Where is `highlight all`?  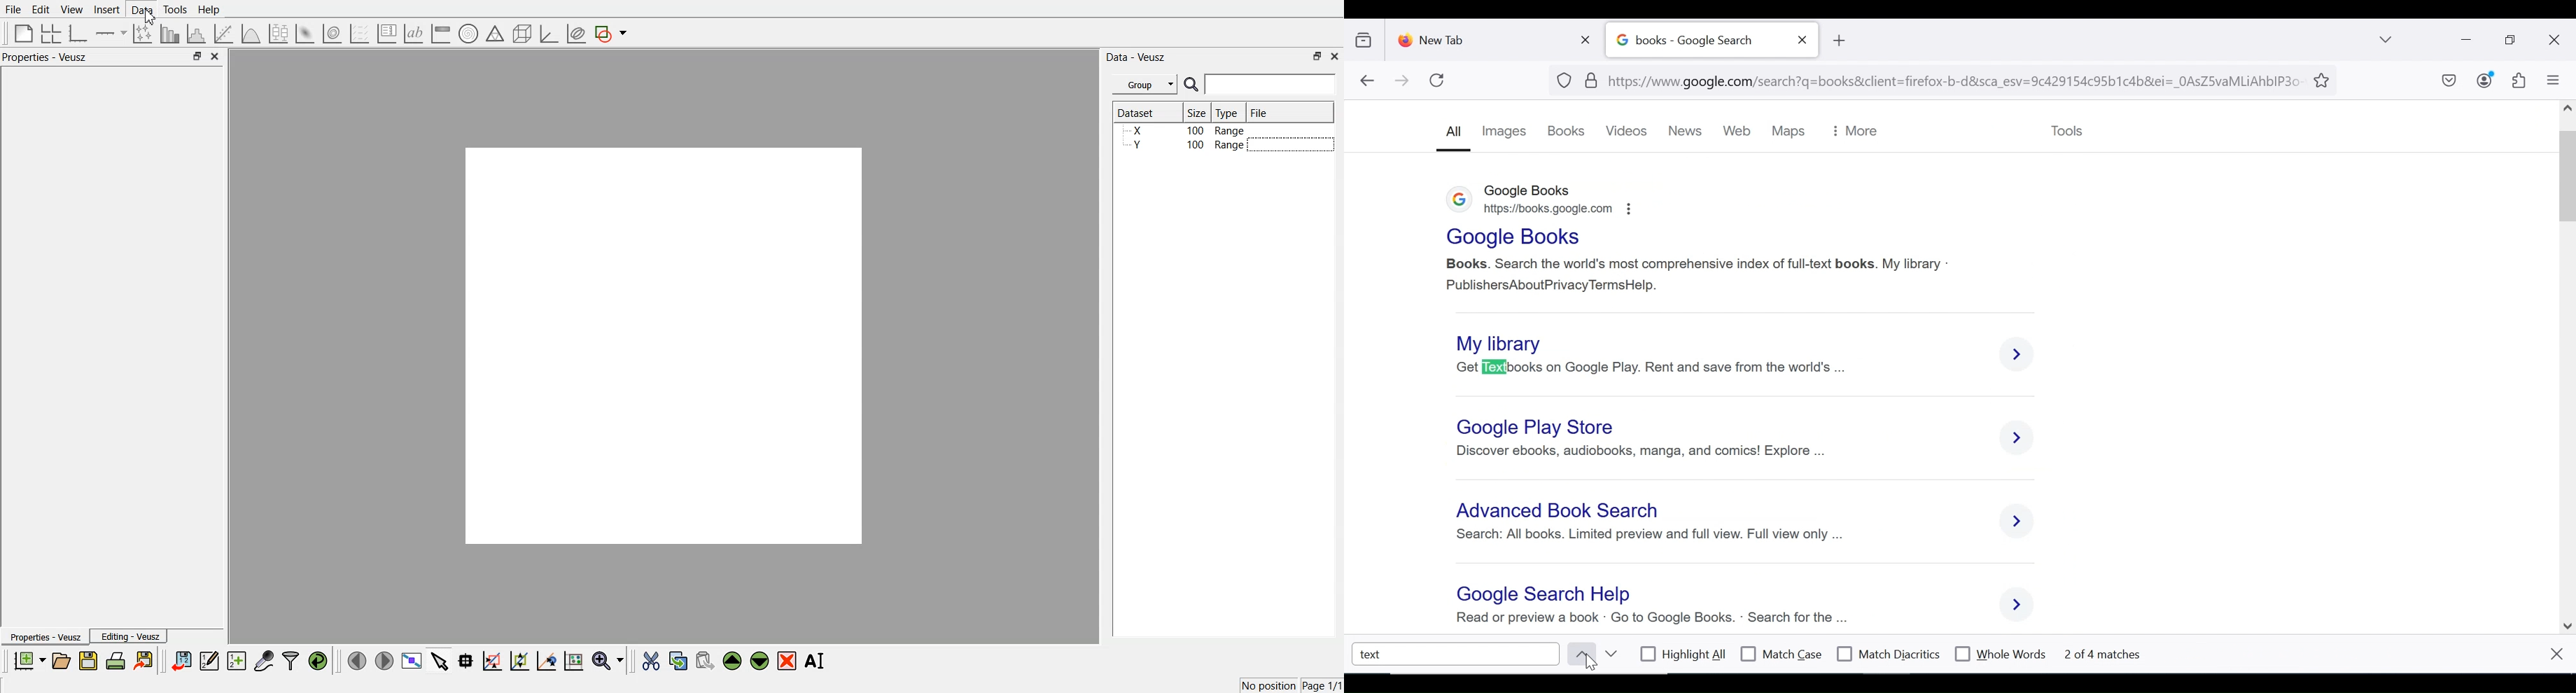
highlight all is located at coordinates (1684, 656).